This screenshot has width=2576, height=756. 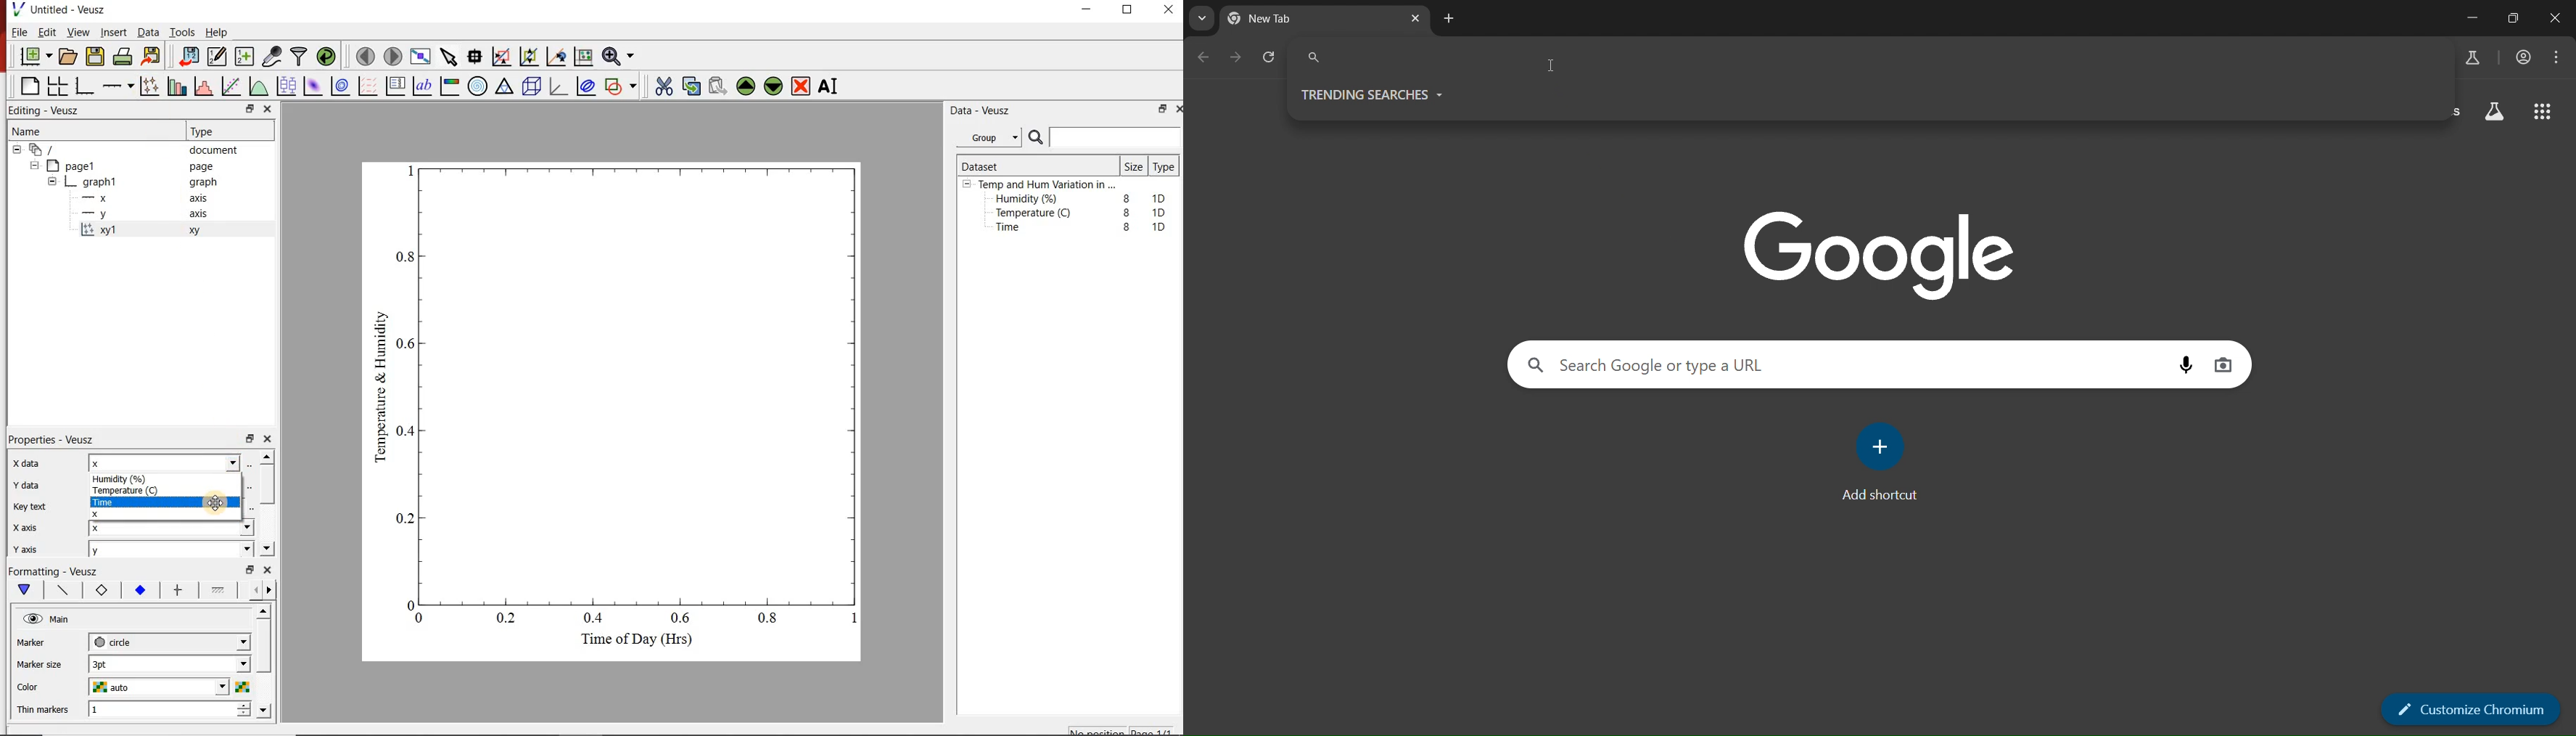 I want to click on Plot points with lines and error bars, so click(x=149, y=85).